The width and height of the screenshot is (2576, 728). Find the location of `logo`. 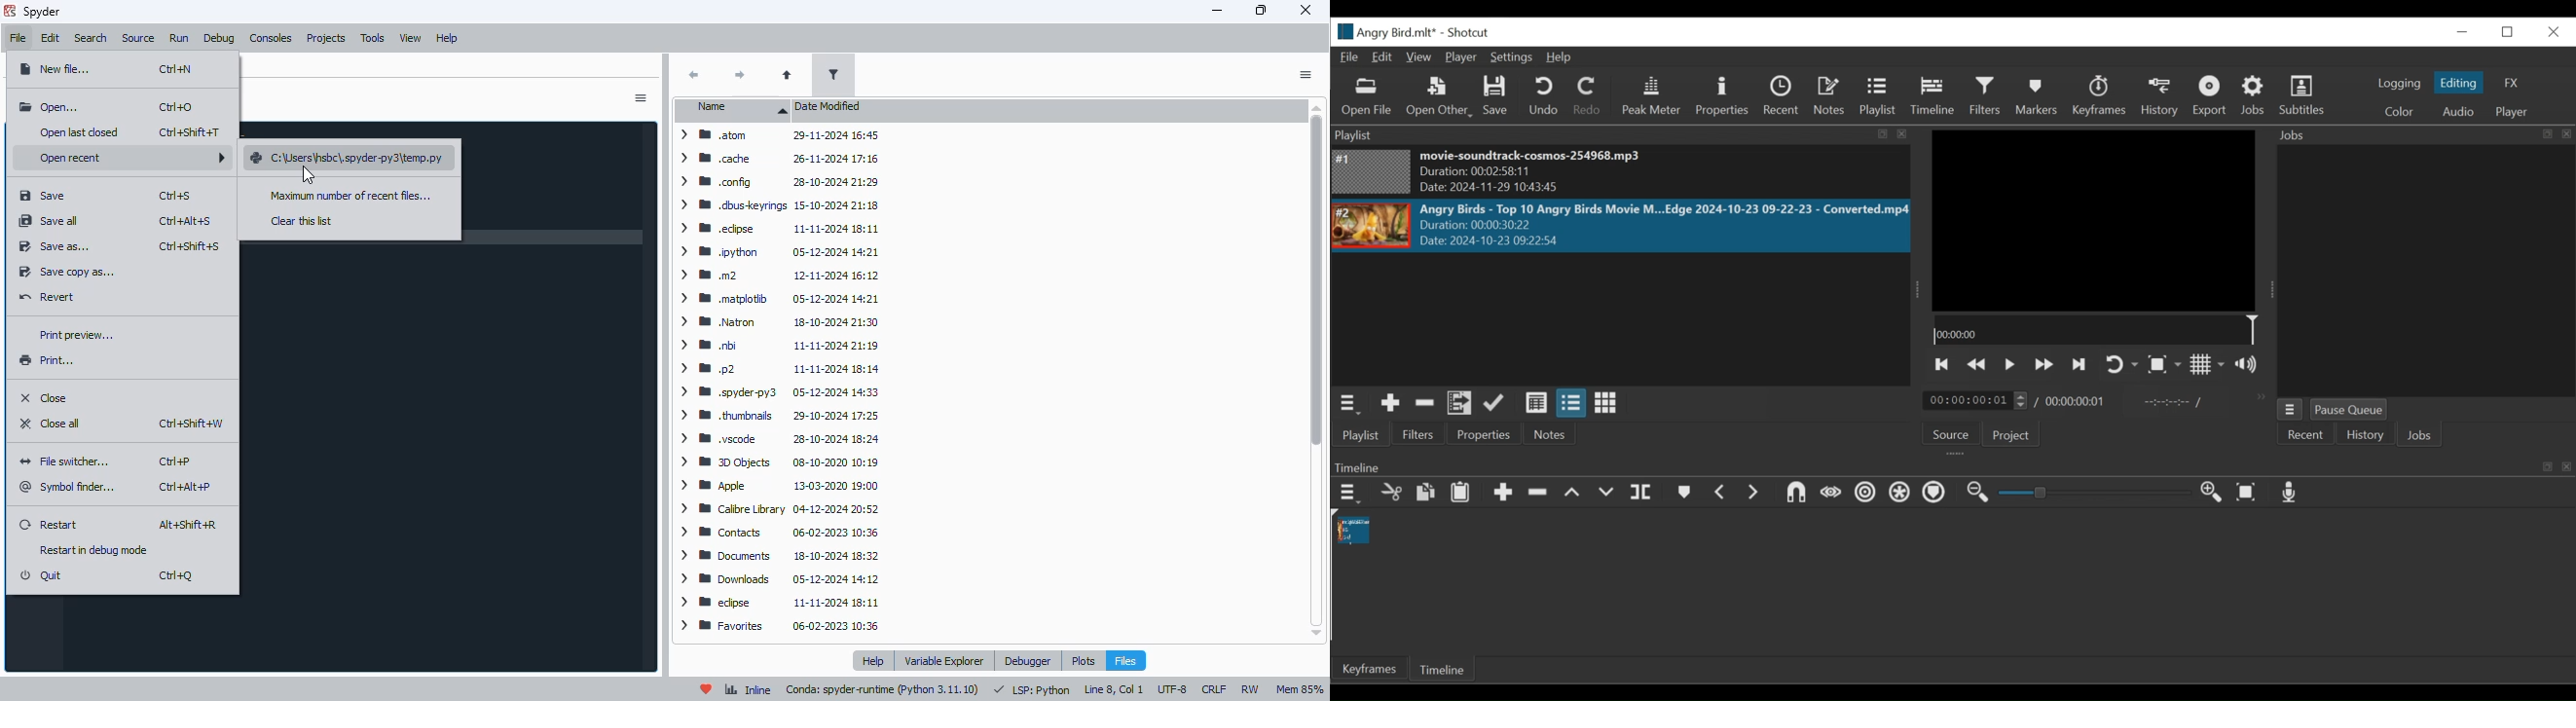

logo is located at coordinates (9, 11).